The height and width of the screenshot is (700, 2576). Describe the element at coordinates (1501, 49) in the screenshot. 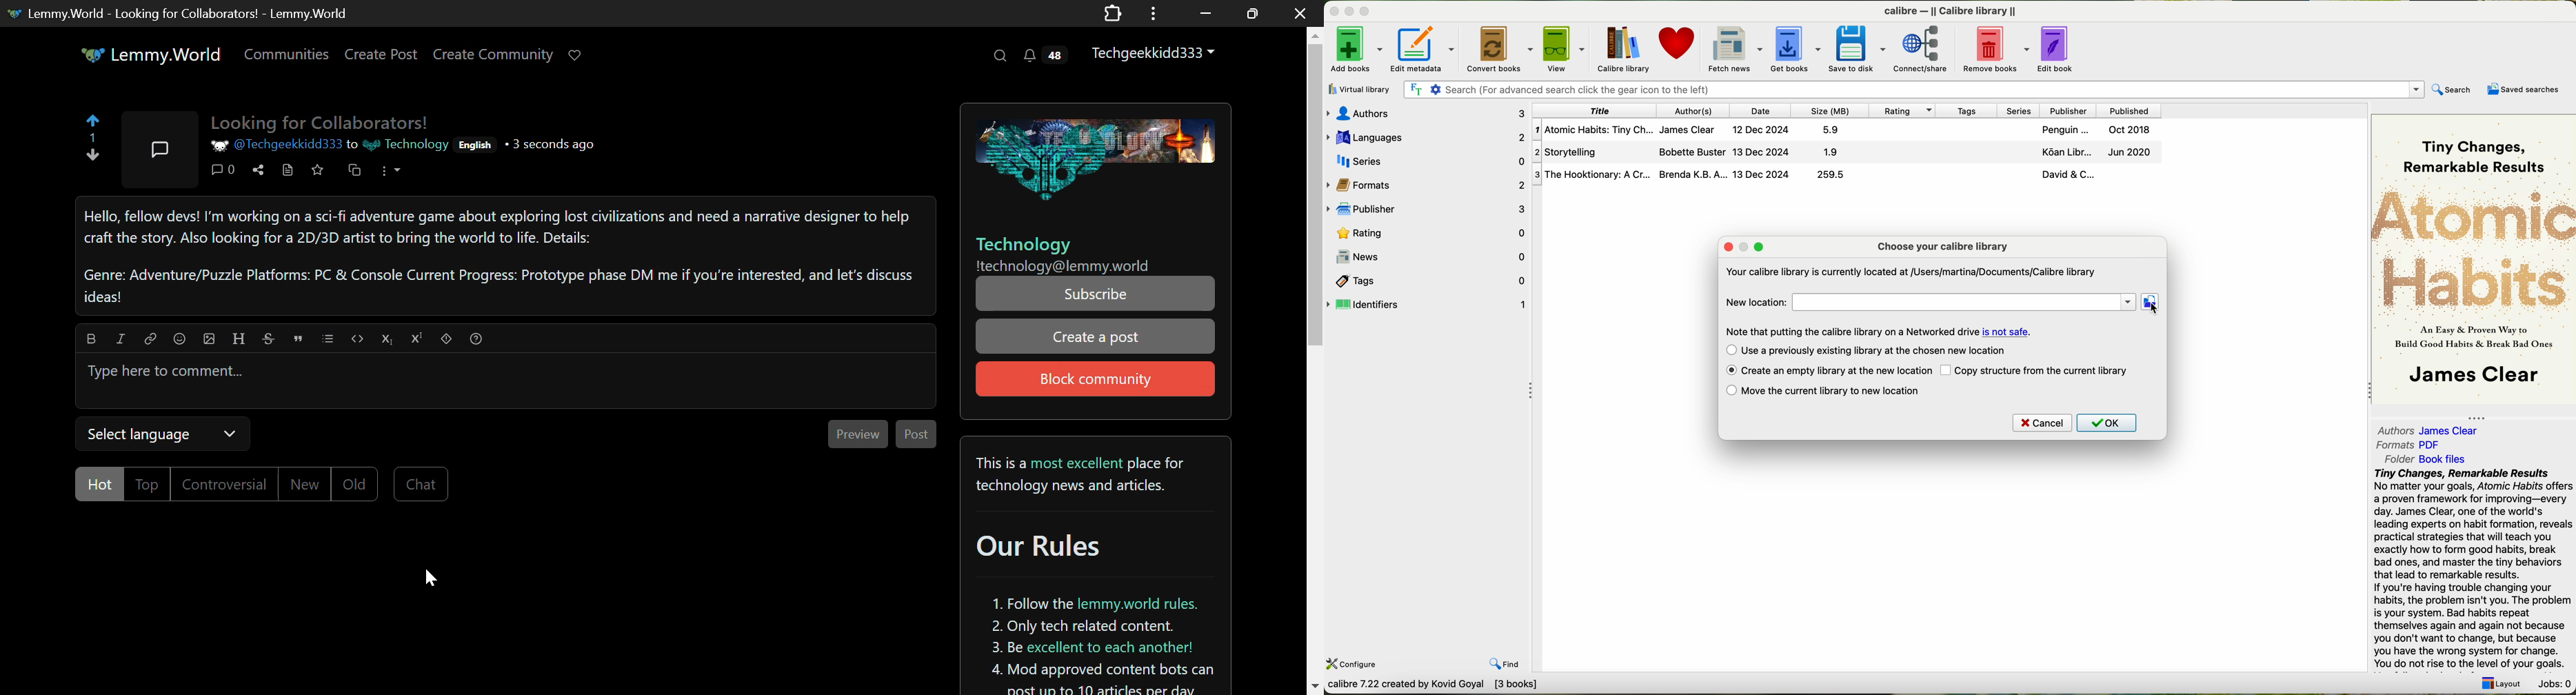

I see `convert books` at that location.